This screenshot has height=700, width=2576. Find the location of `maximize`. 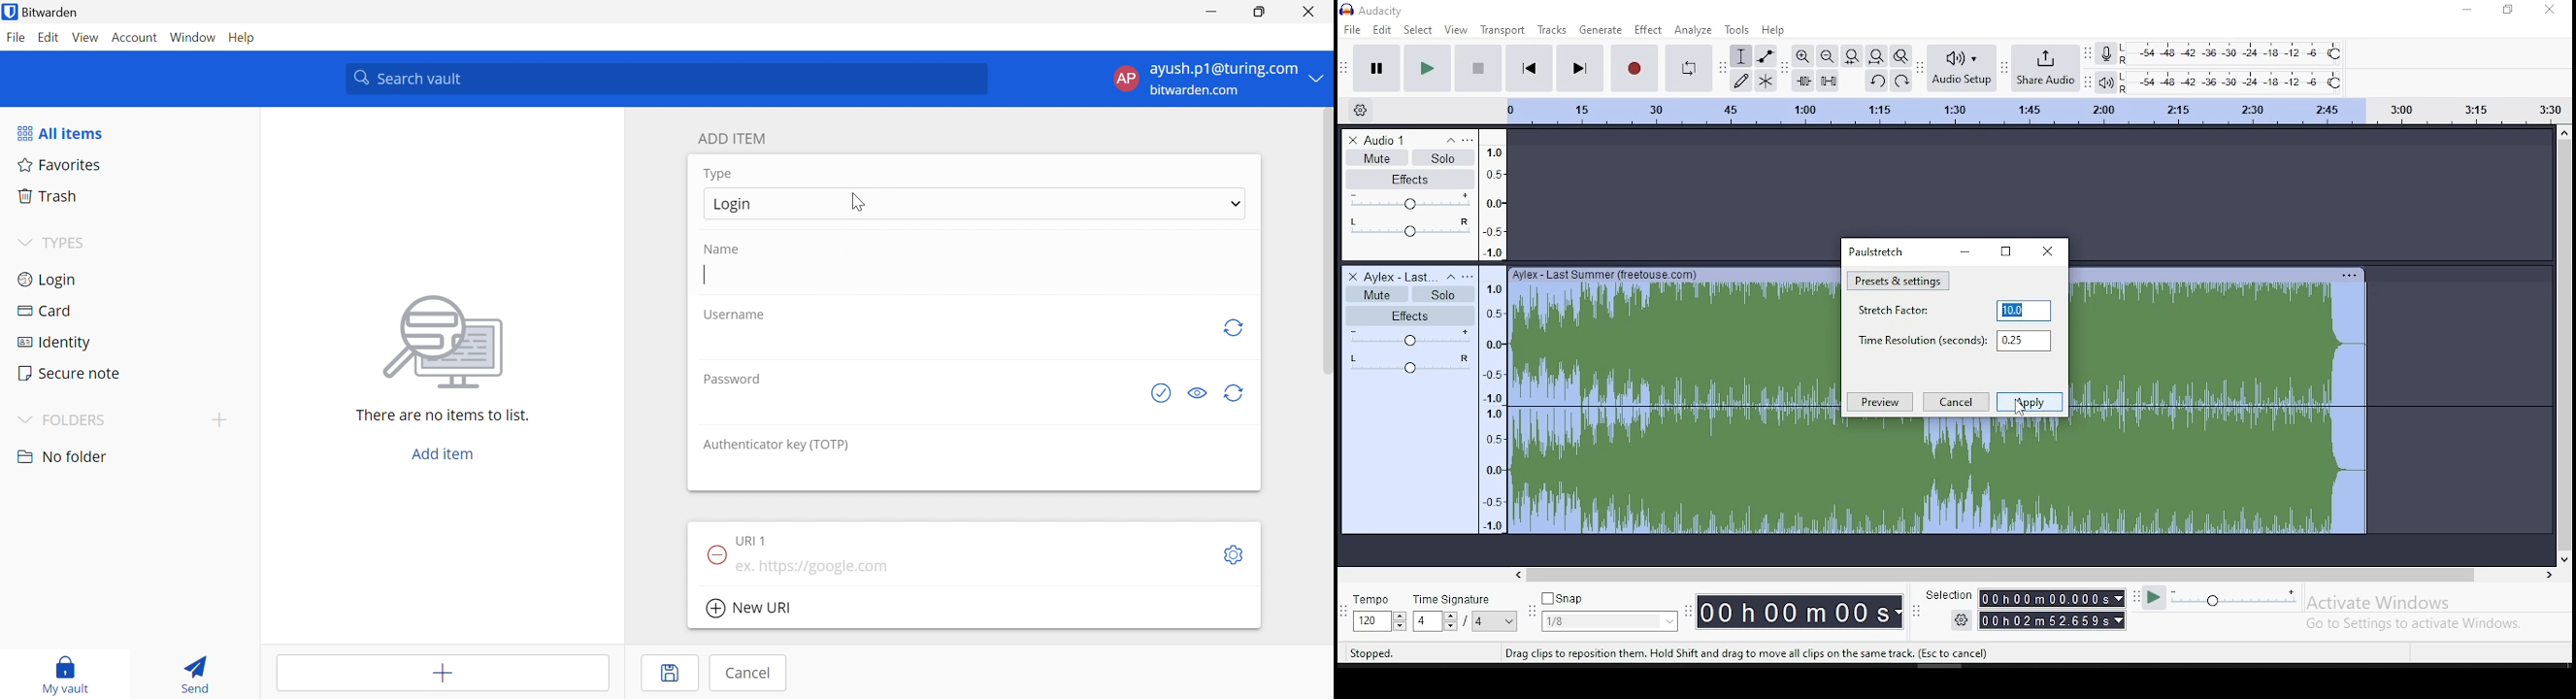

maximize is located at coordinates (2006, 250).